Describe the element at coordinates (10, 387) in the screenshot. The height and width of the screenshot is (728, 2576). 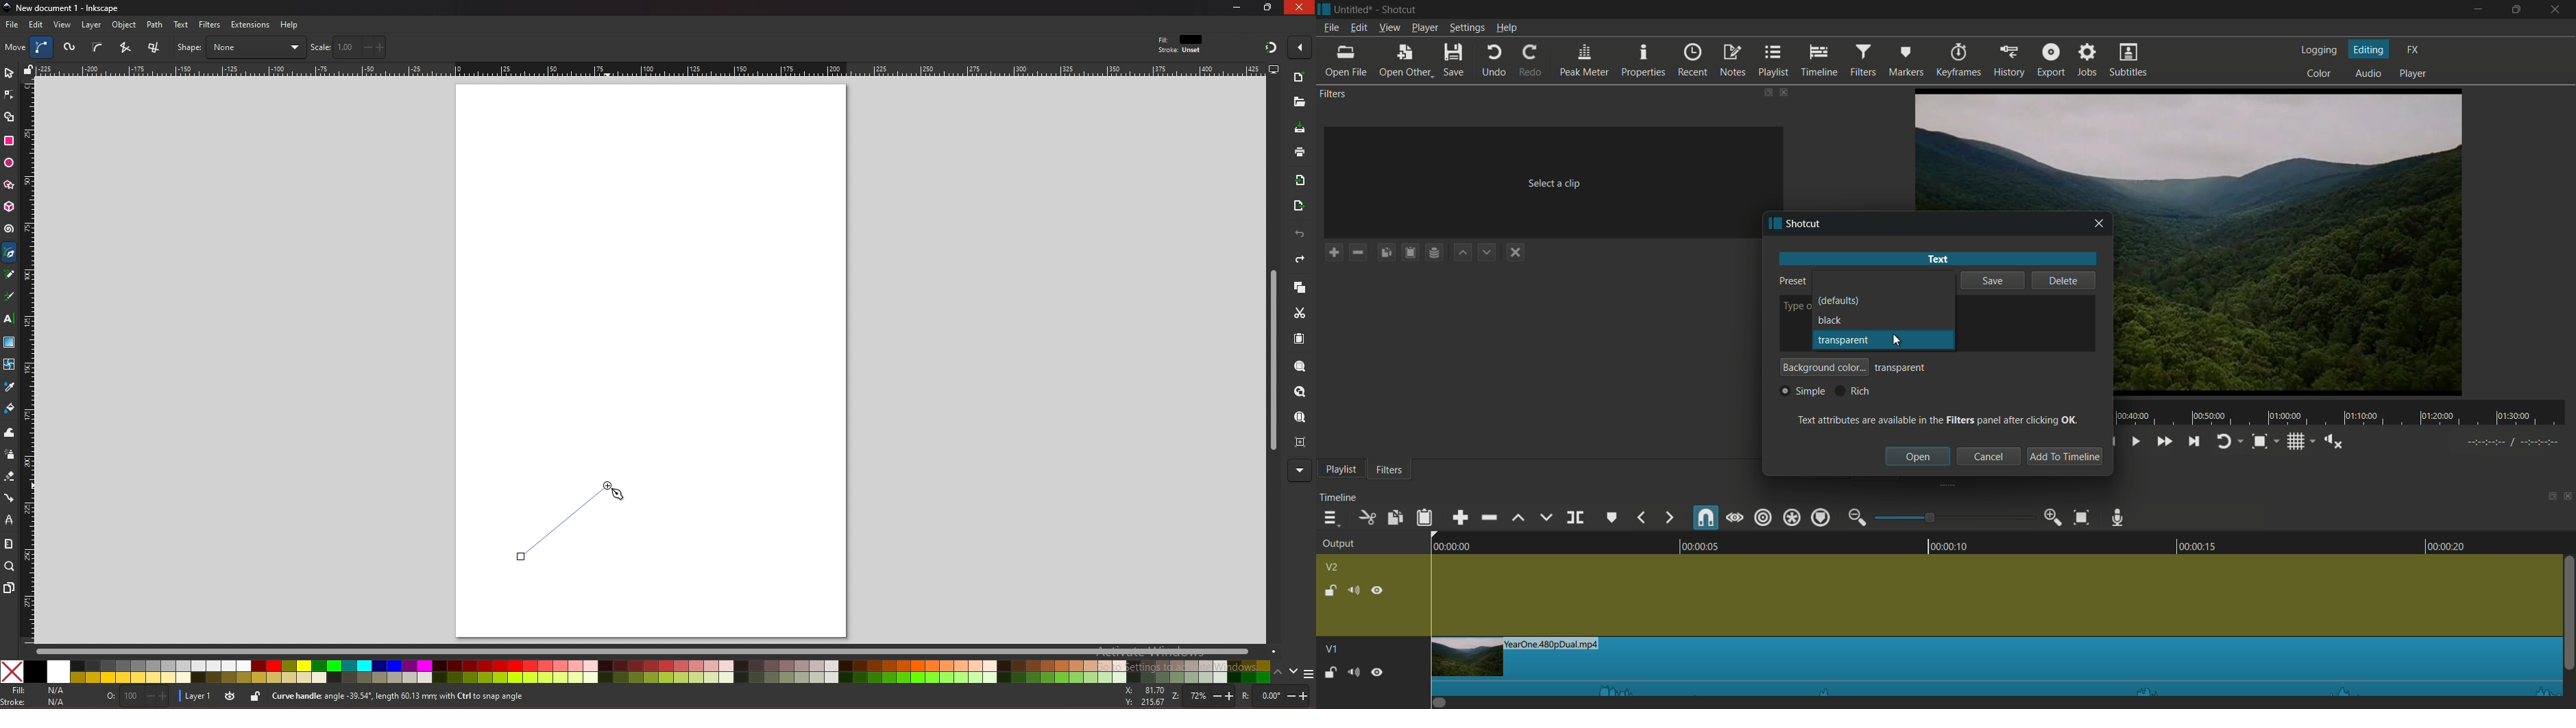
I see `dropper` at that location.